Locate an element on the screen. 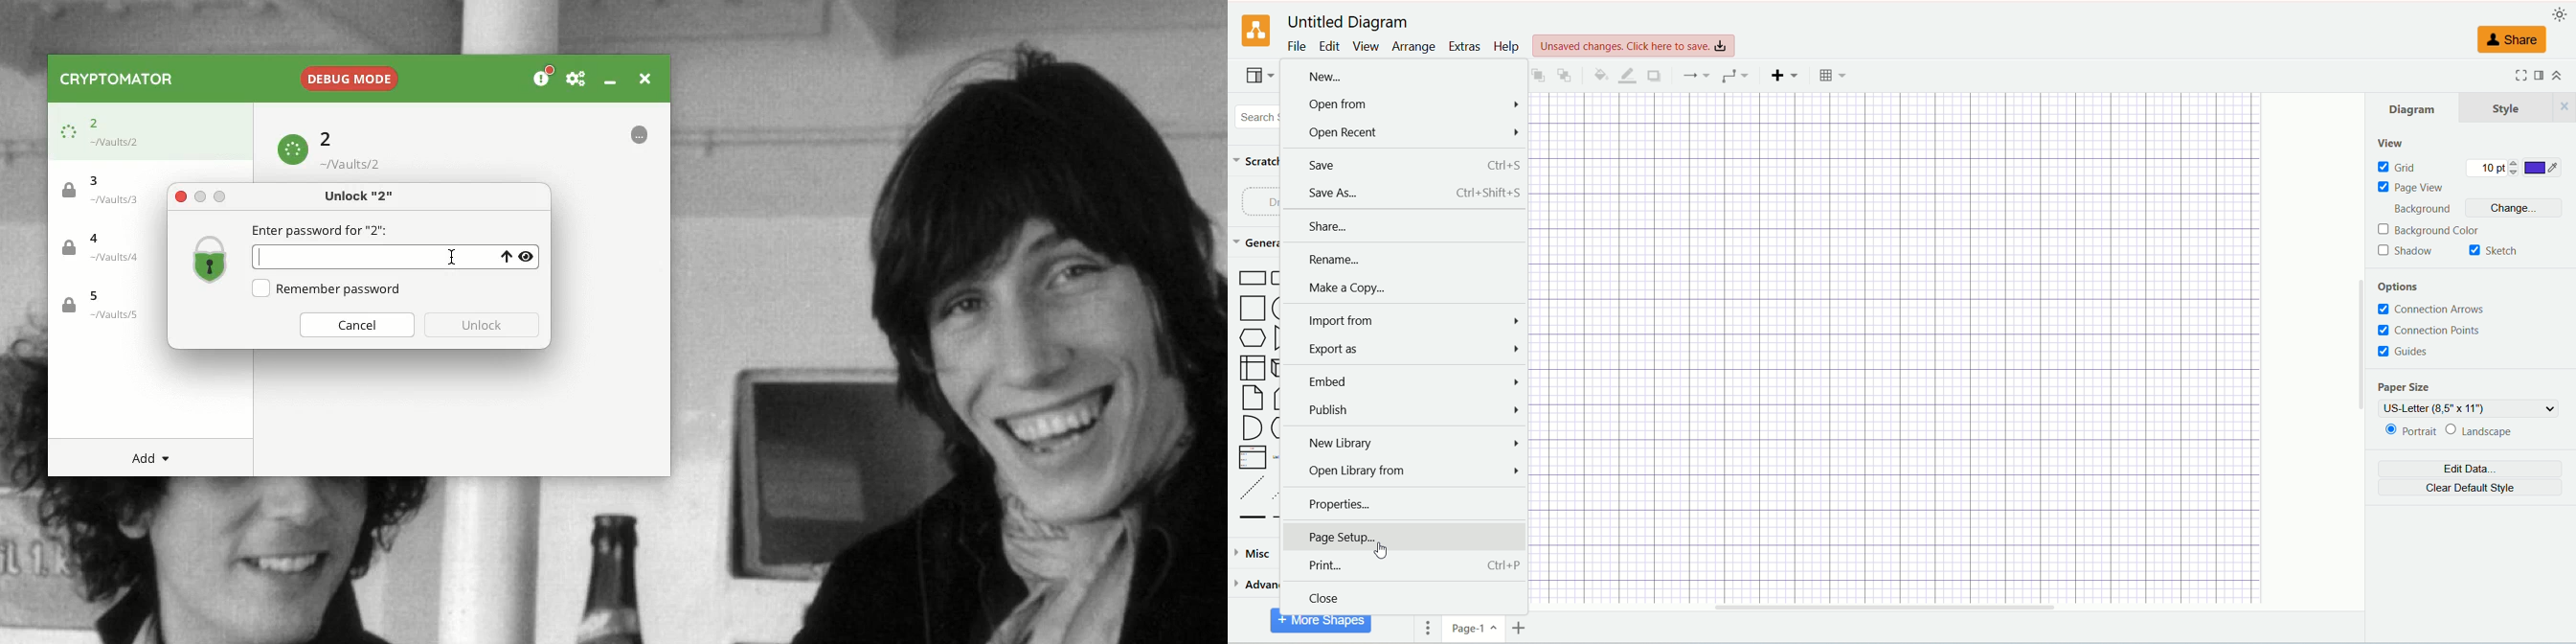 This screenshot has height=644, width=2576. Link is located at coordinates (1252, 517).